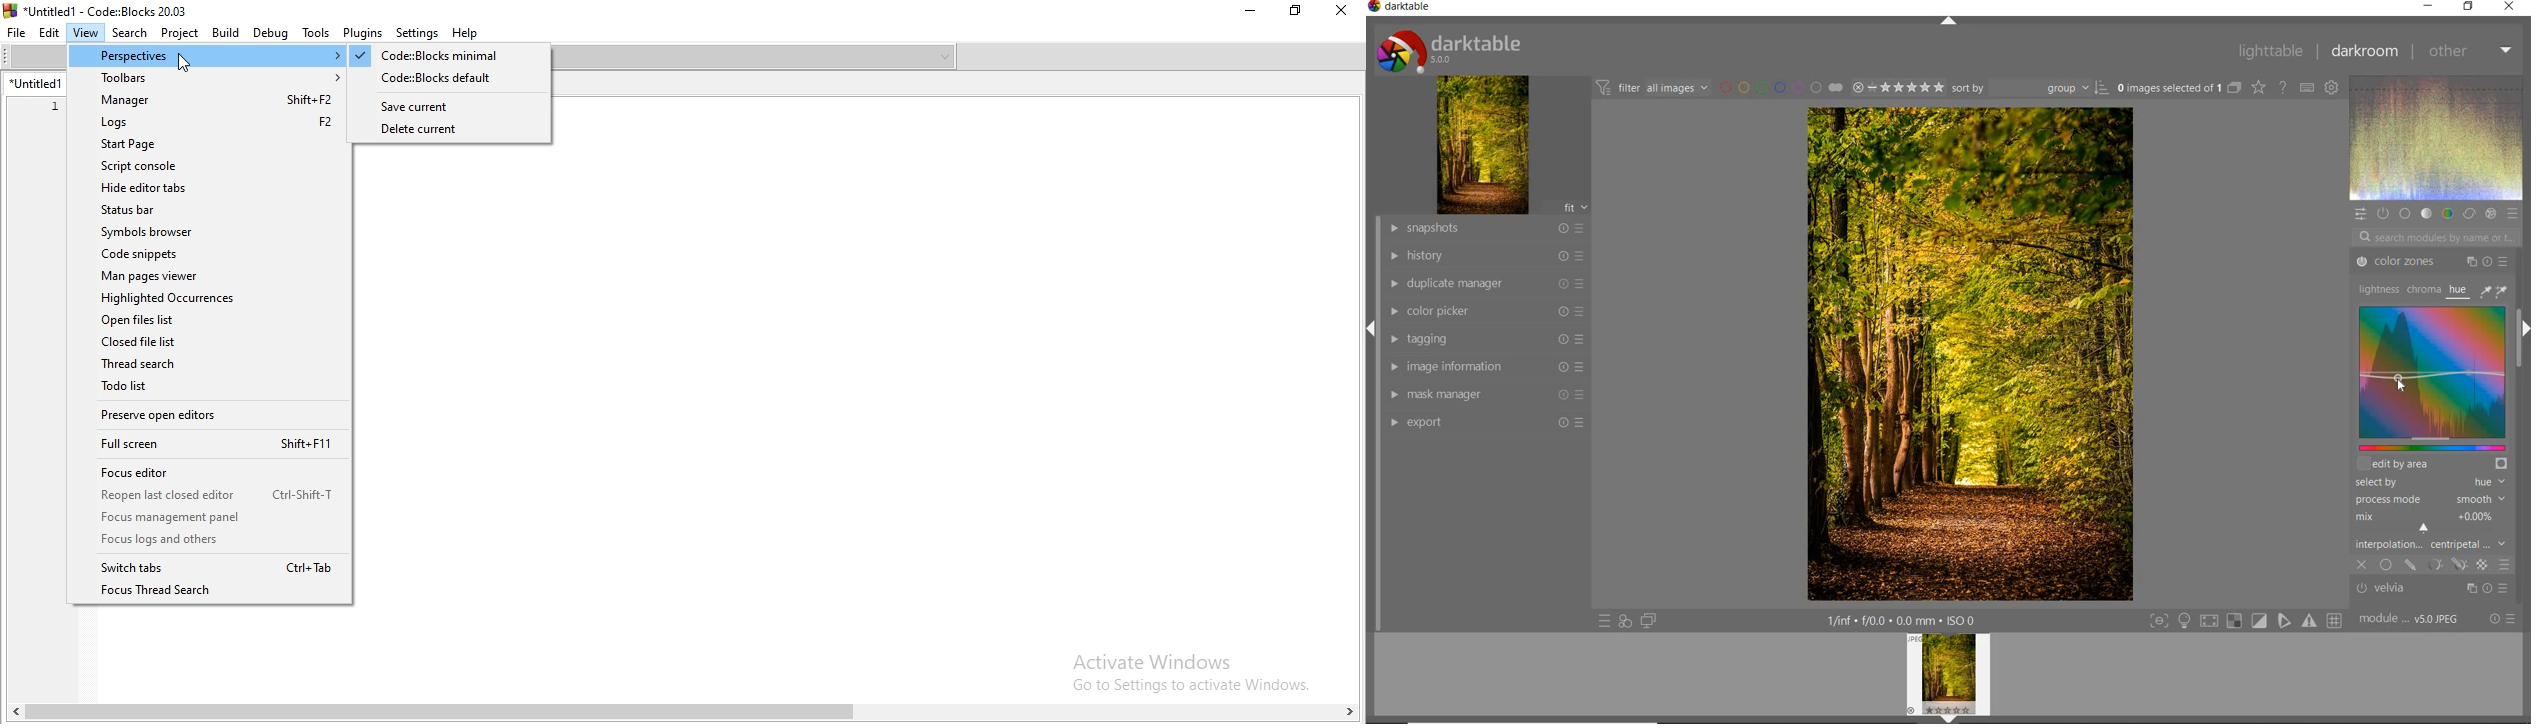 The width and height of the screenshot is (2548, 728). What do you see at coordinates (180, 33) in the screenshot?
I see `Project ` at bounding box center [180, 33].